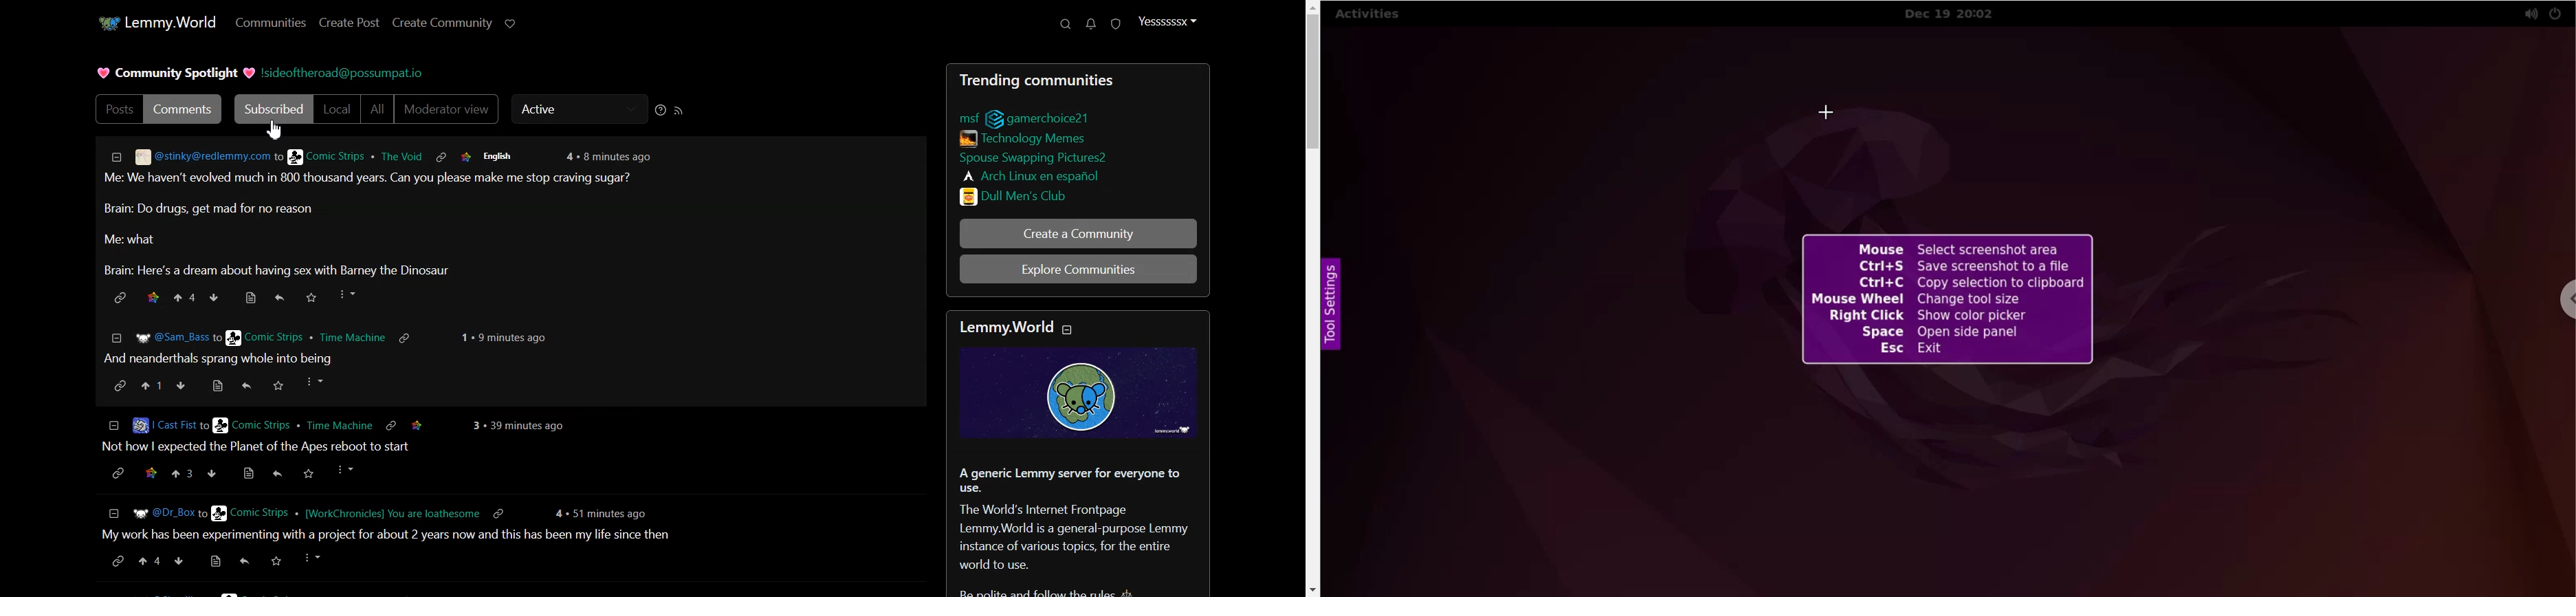 This screenshot has height=616, width=2576. Describe the element at coordinates (280, 297) in the screenshot. I see `share` at that location.